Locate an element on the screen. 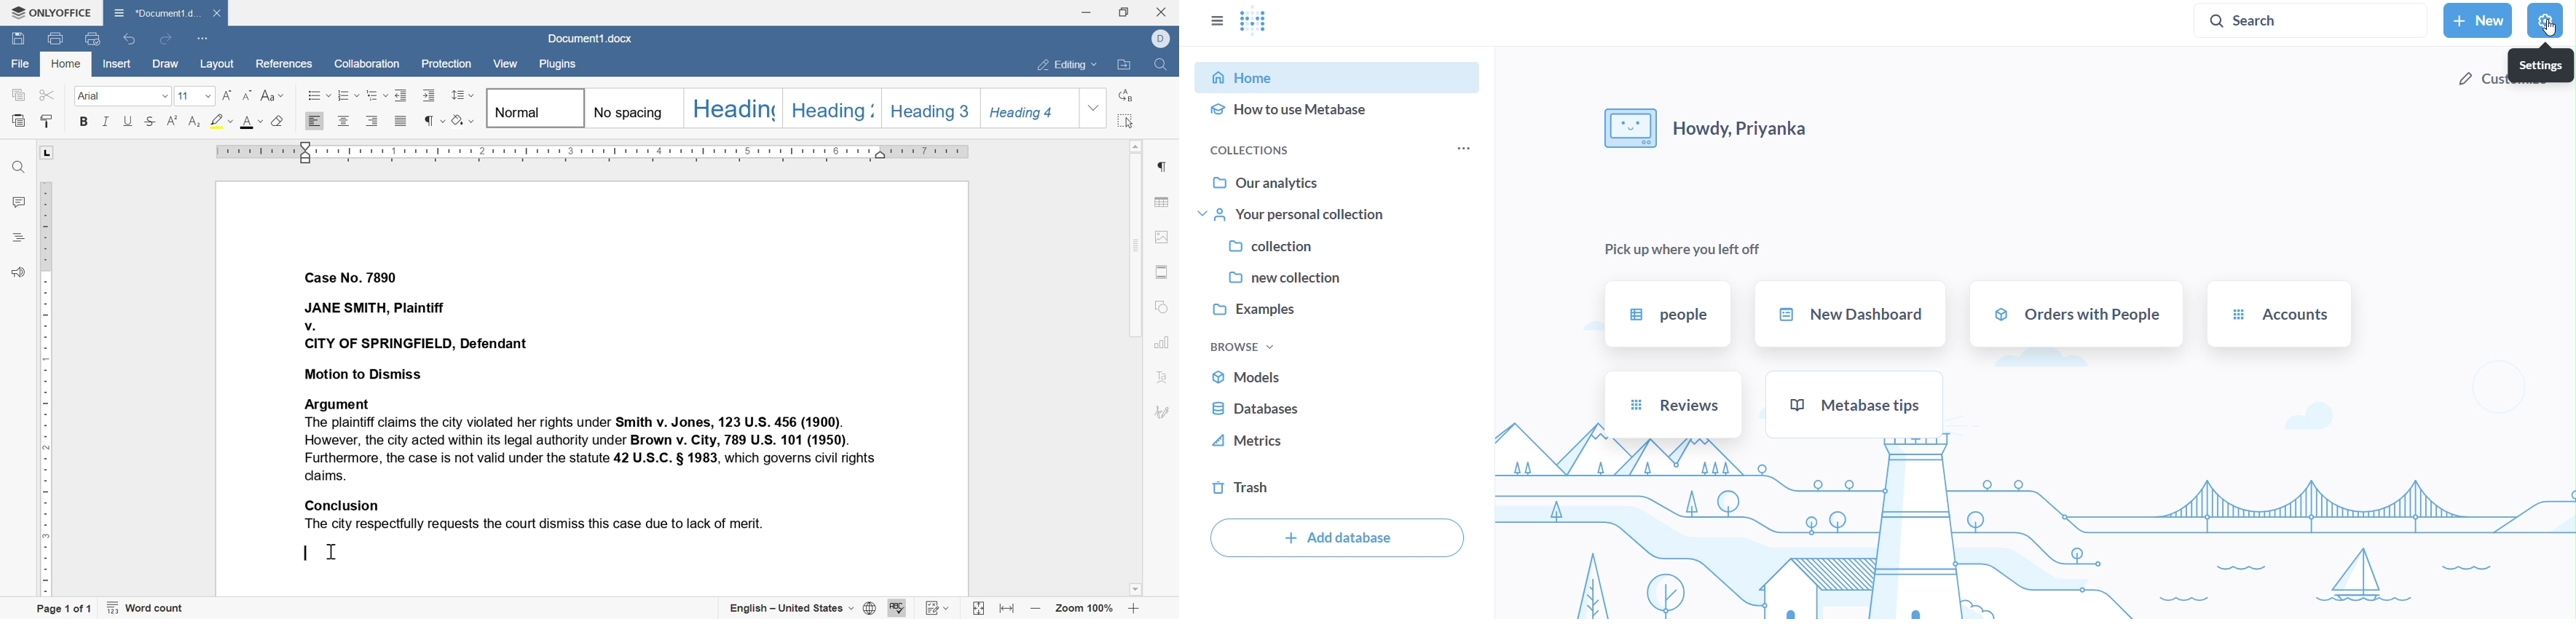 The height and width of the screenshot is (644, 2576). justified is located at coordinates (401, 121).